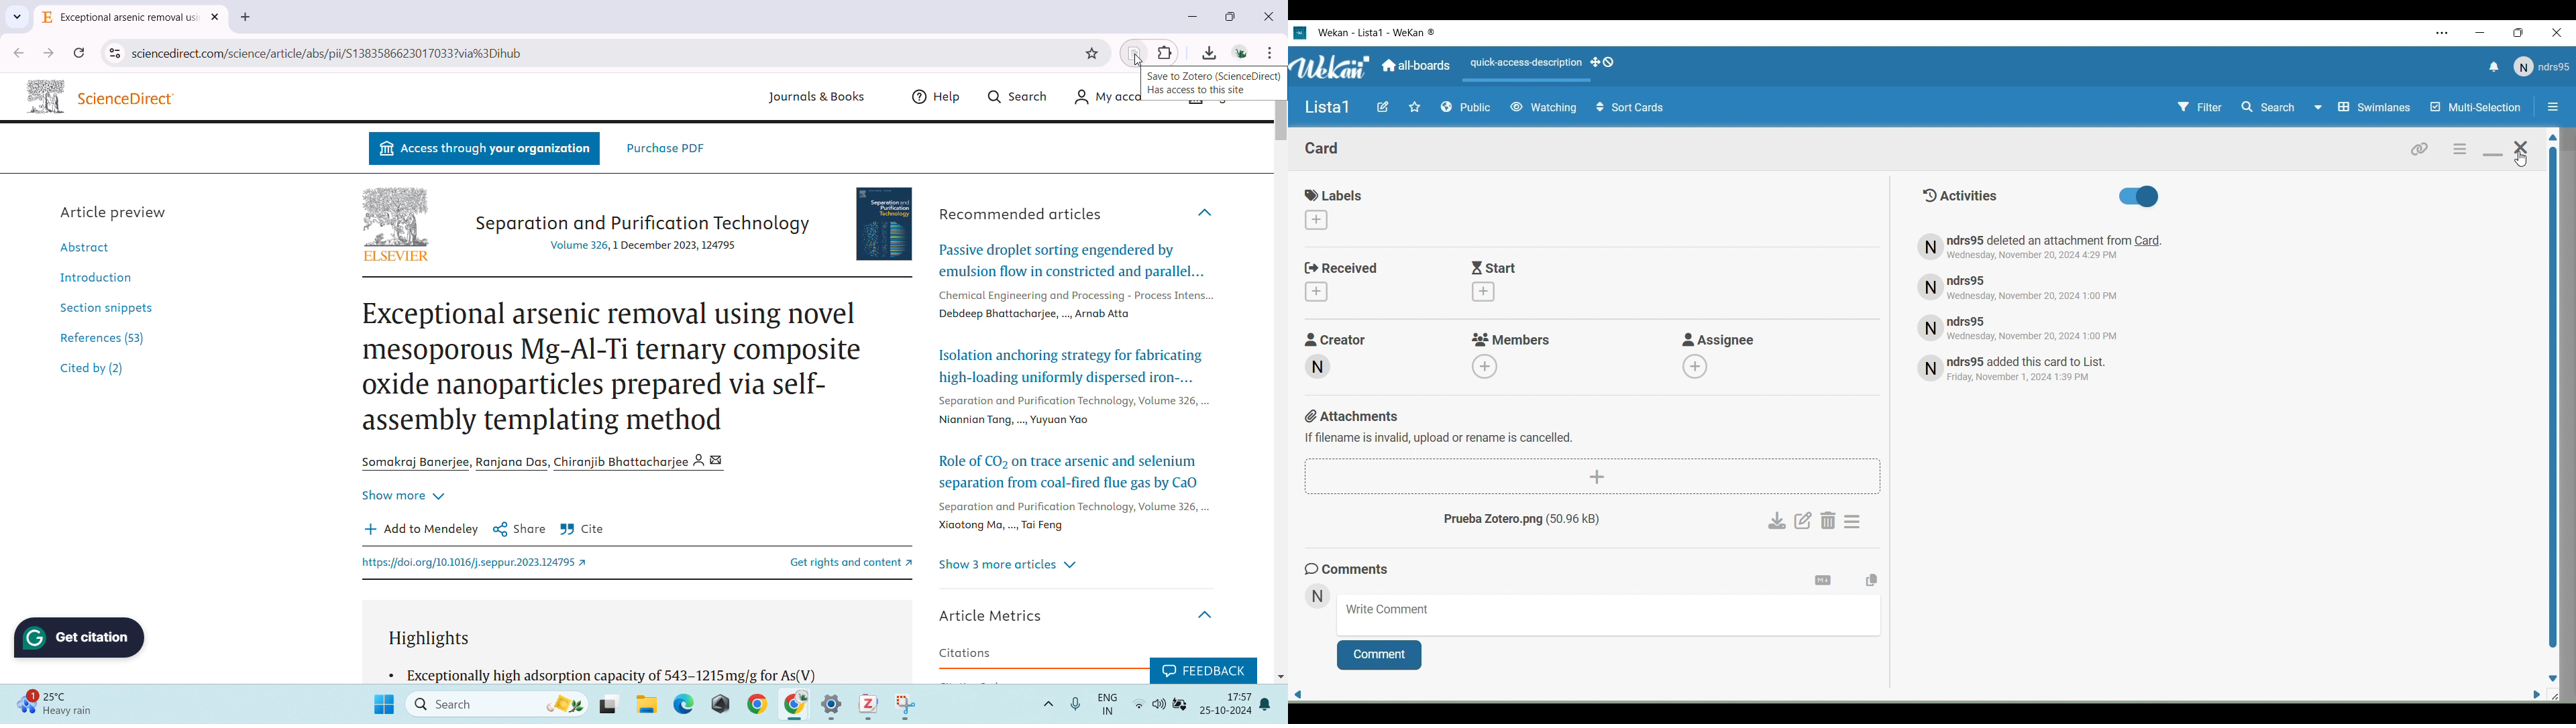  I want to click on Cited by (2), so click(93, 370).